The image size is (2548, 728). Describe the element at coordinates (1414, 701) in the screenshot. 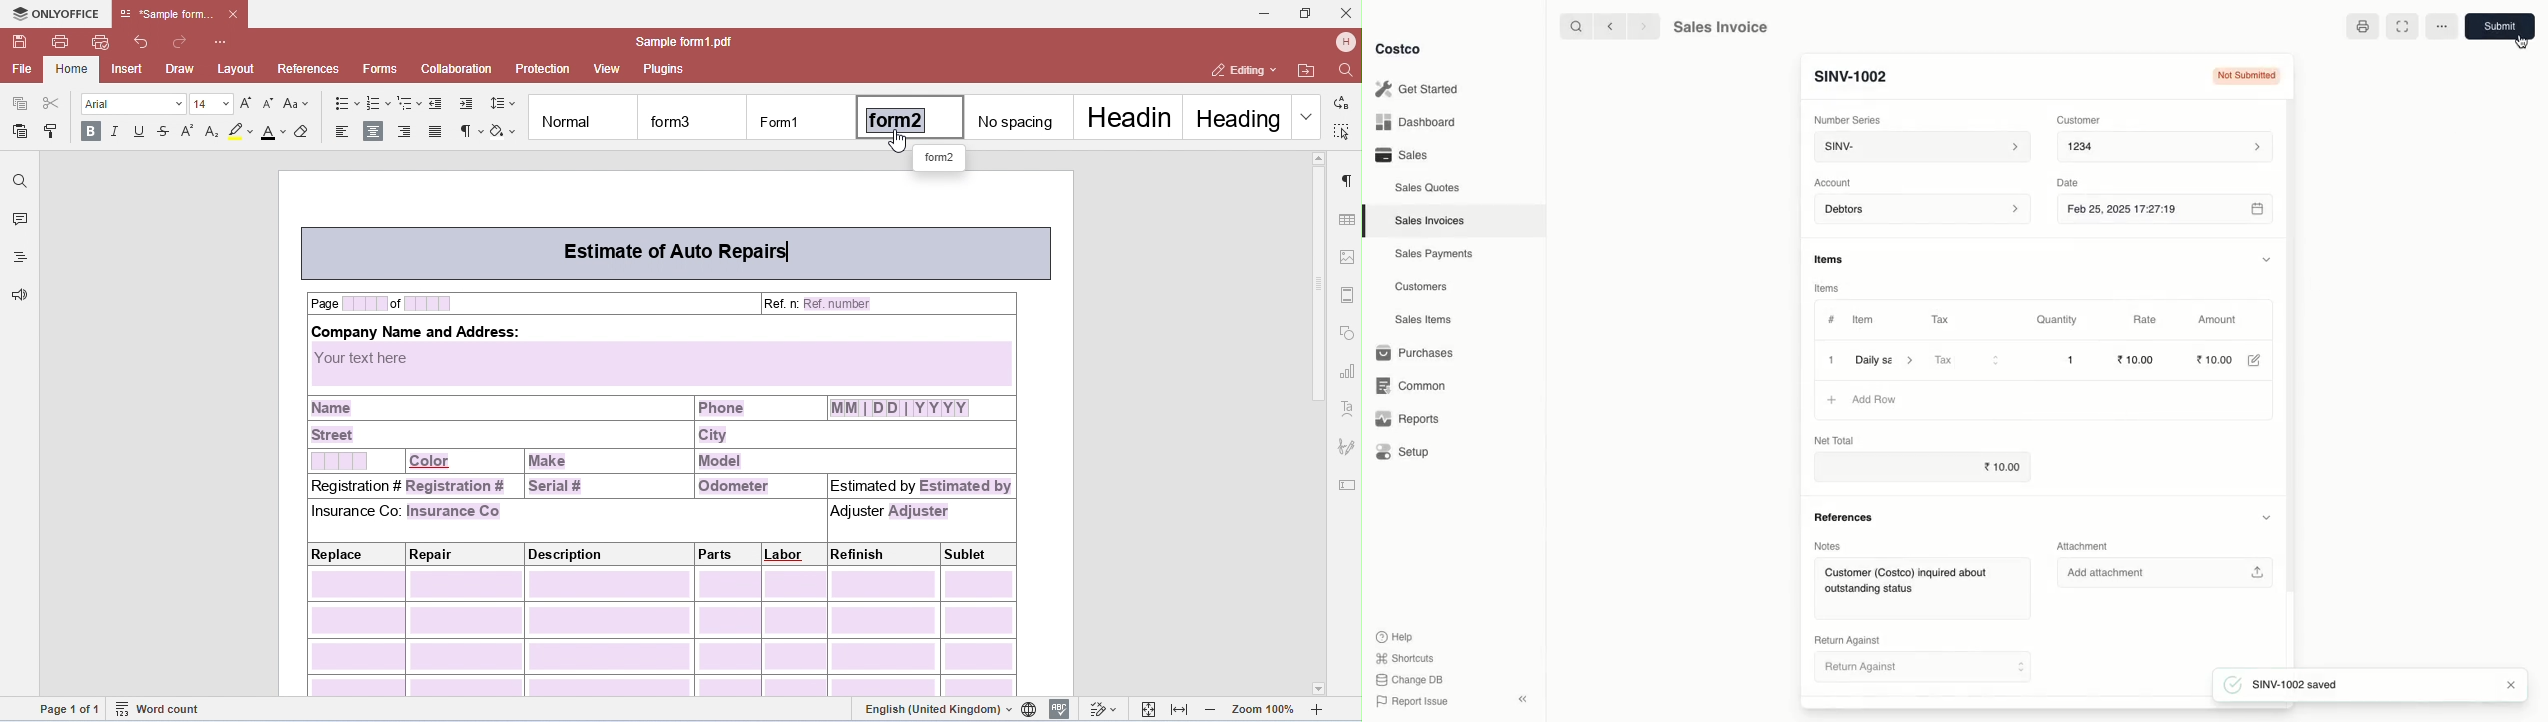

I see `Report Issue` at that location.